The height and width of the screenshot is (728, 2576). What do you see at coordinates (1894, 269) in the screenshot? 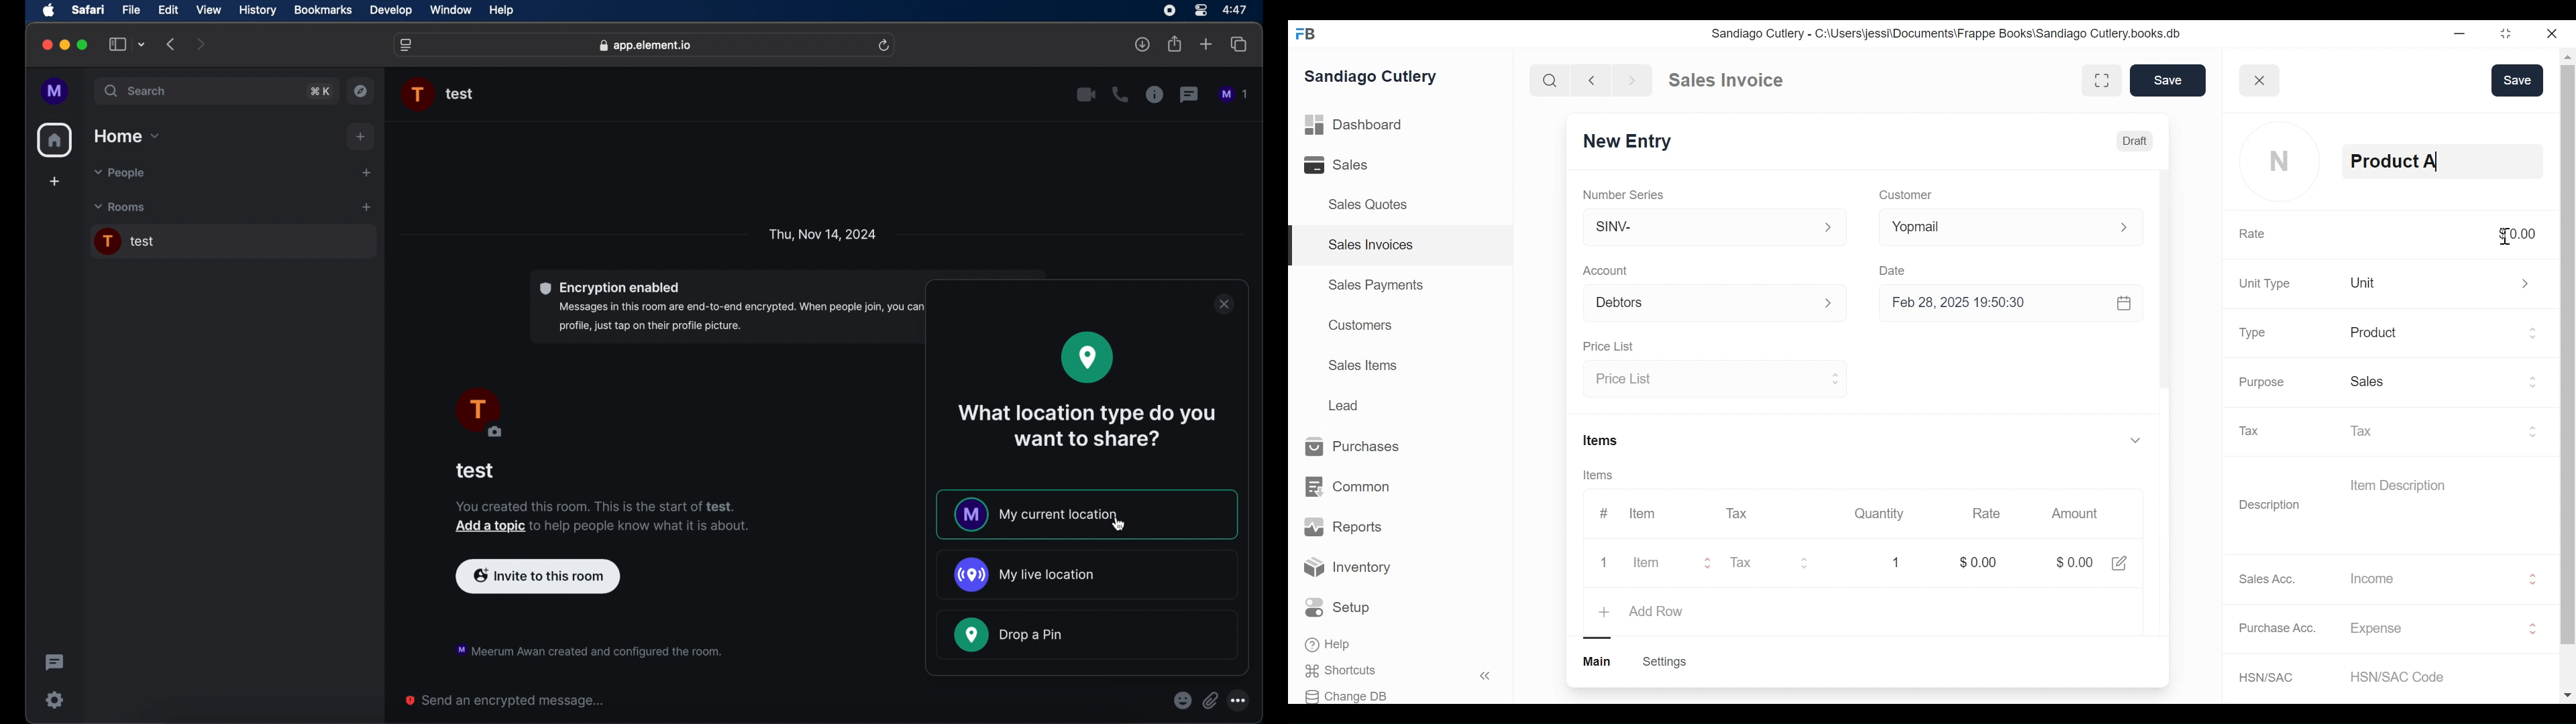
I see `Date` at bounding box center [1894, 269].